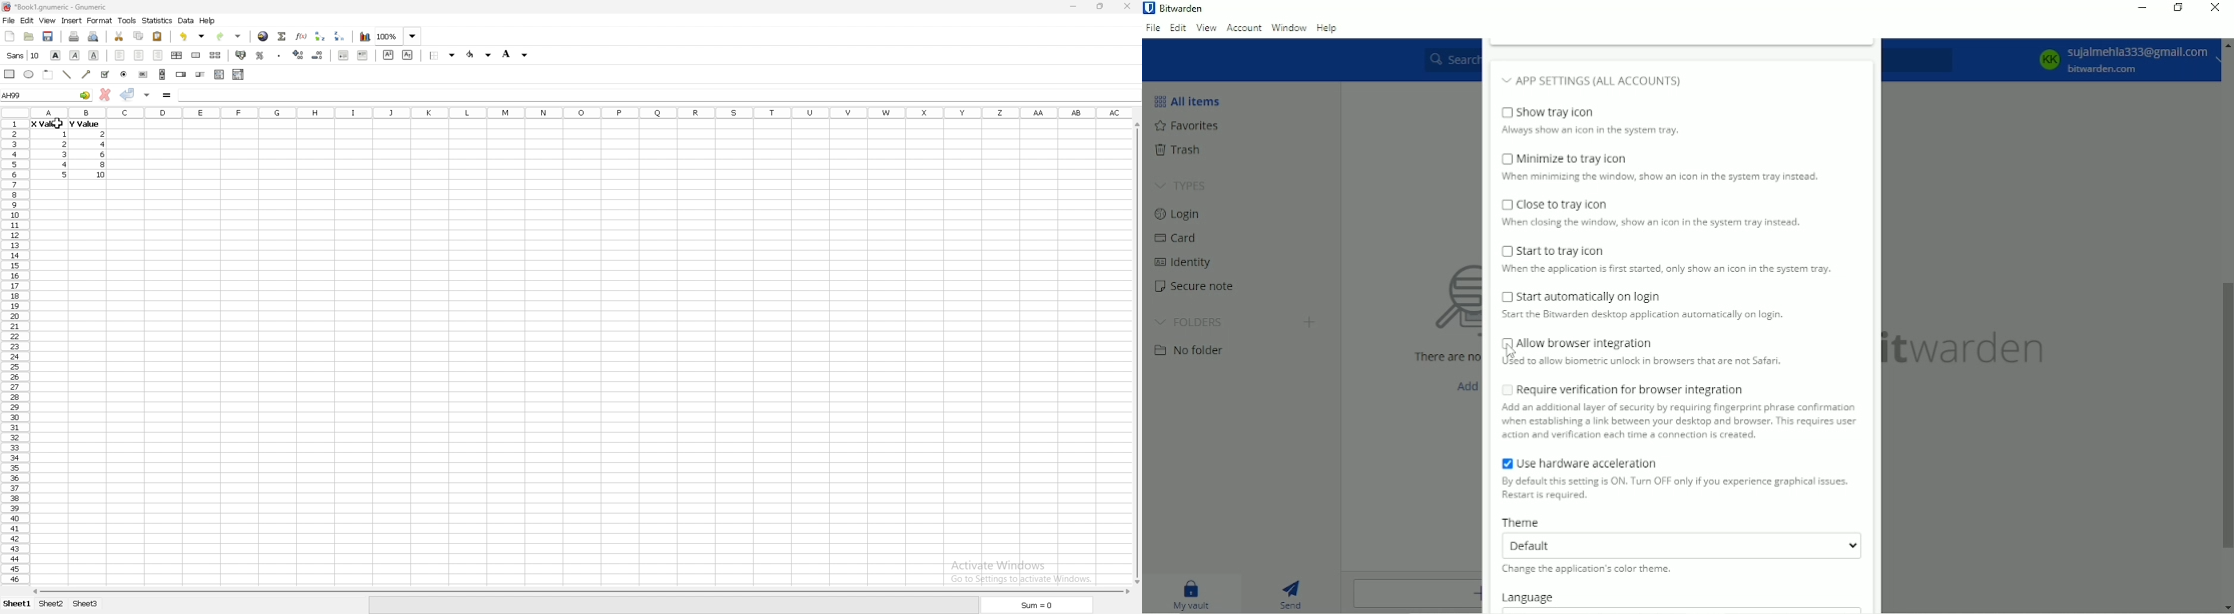 This screenshot has width=2240, height=616. I want to click on tools, so click(127, 20).